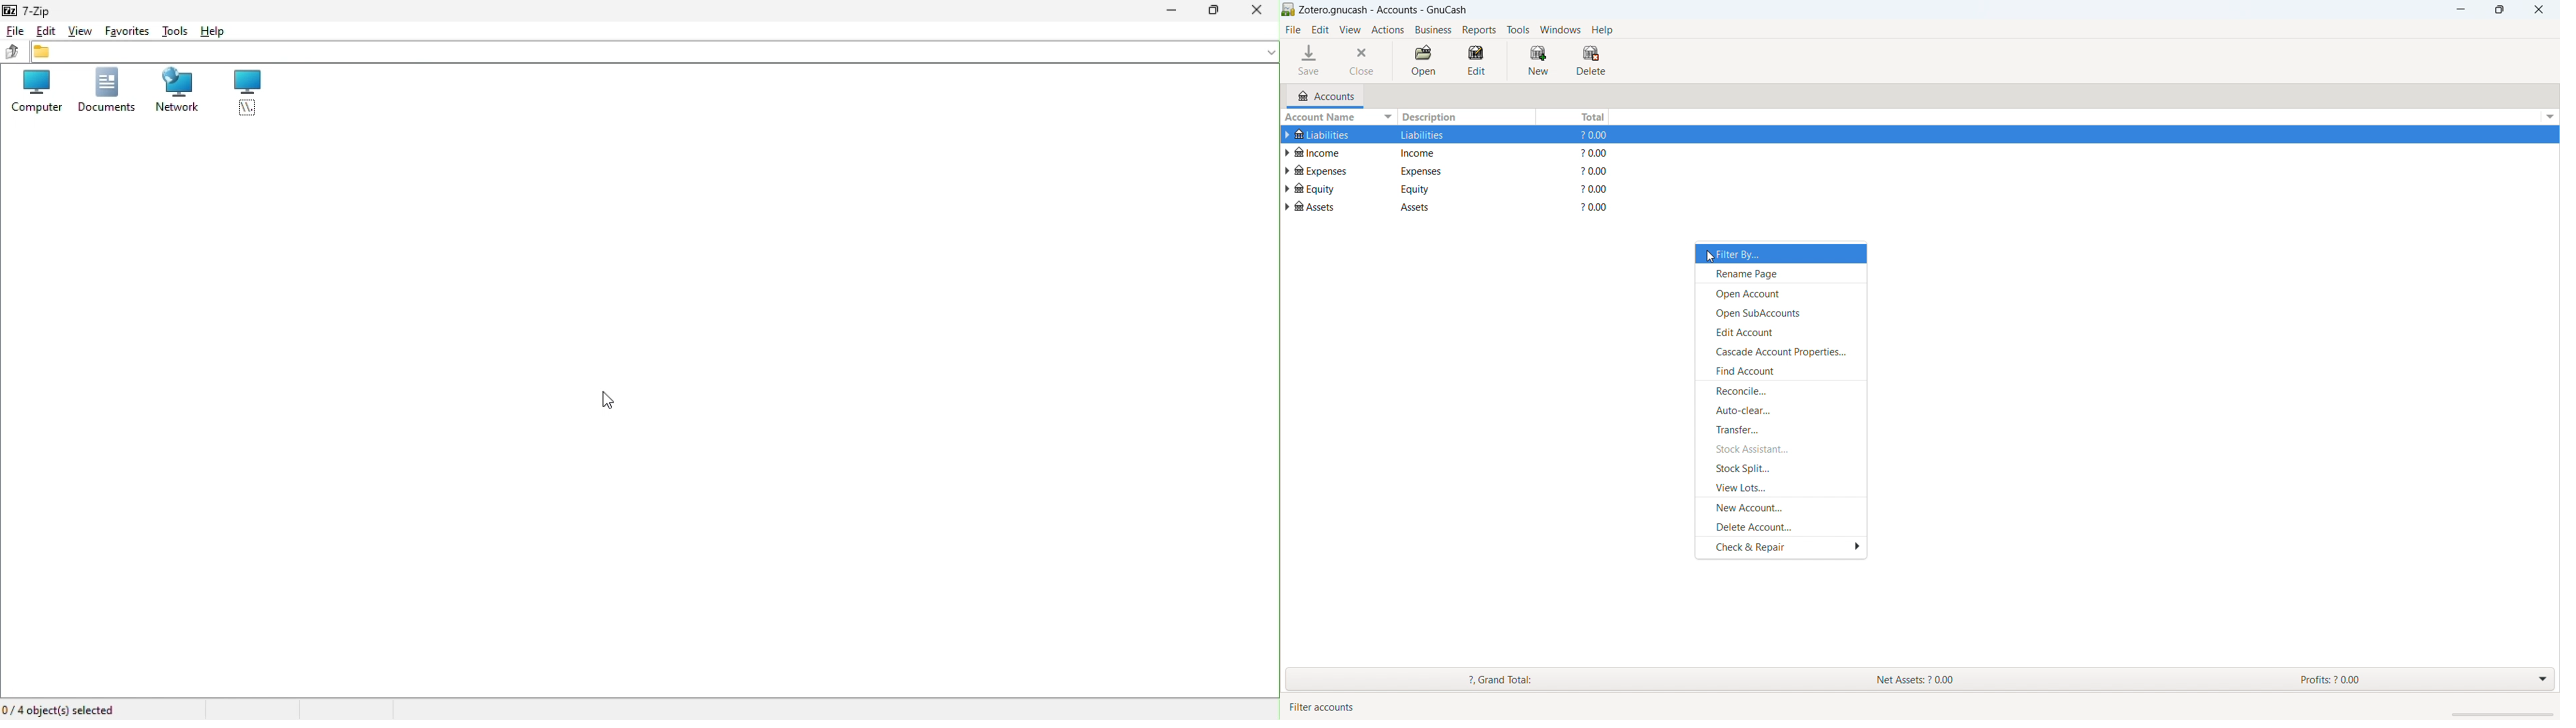 This screenshot has height=728, width=2576. Describe the element at coordinates (1434, 30) in the screenshot. I see `business` at that location.